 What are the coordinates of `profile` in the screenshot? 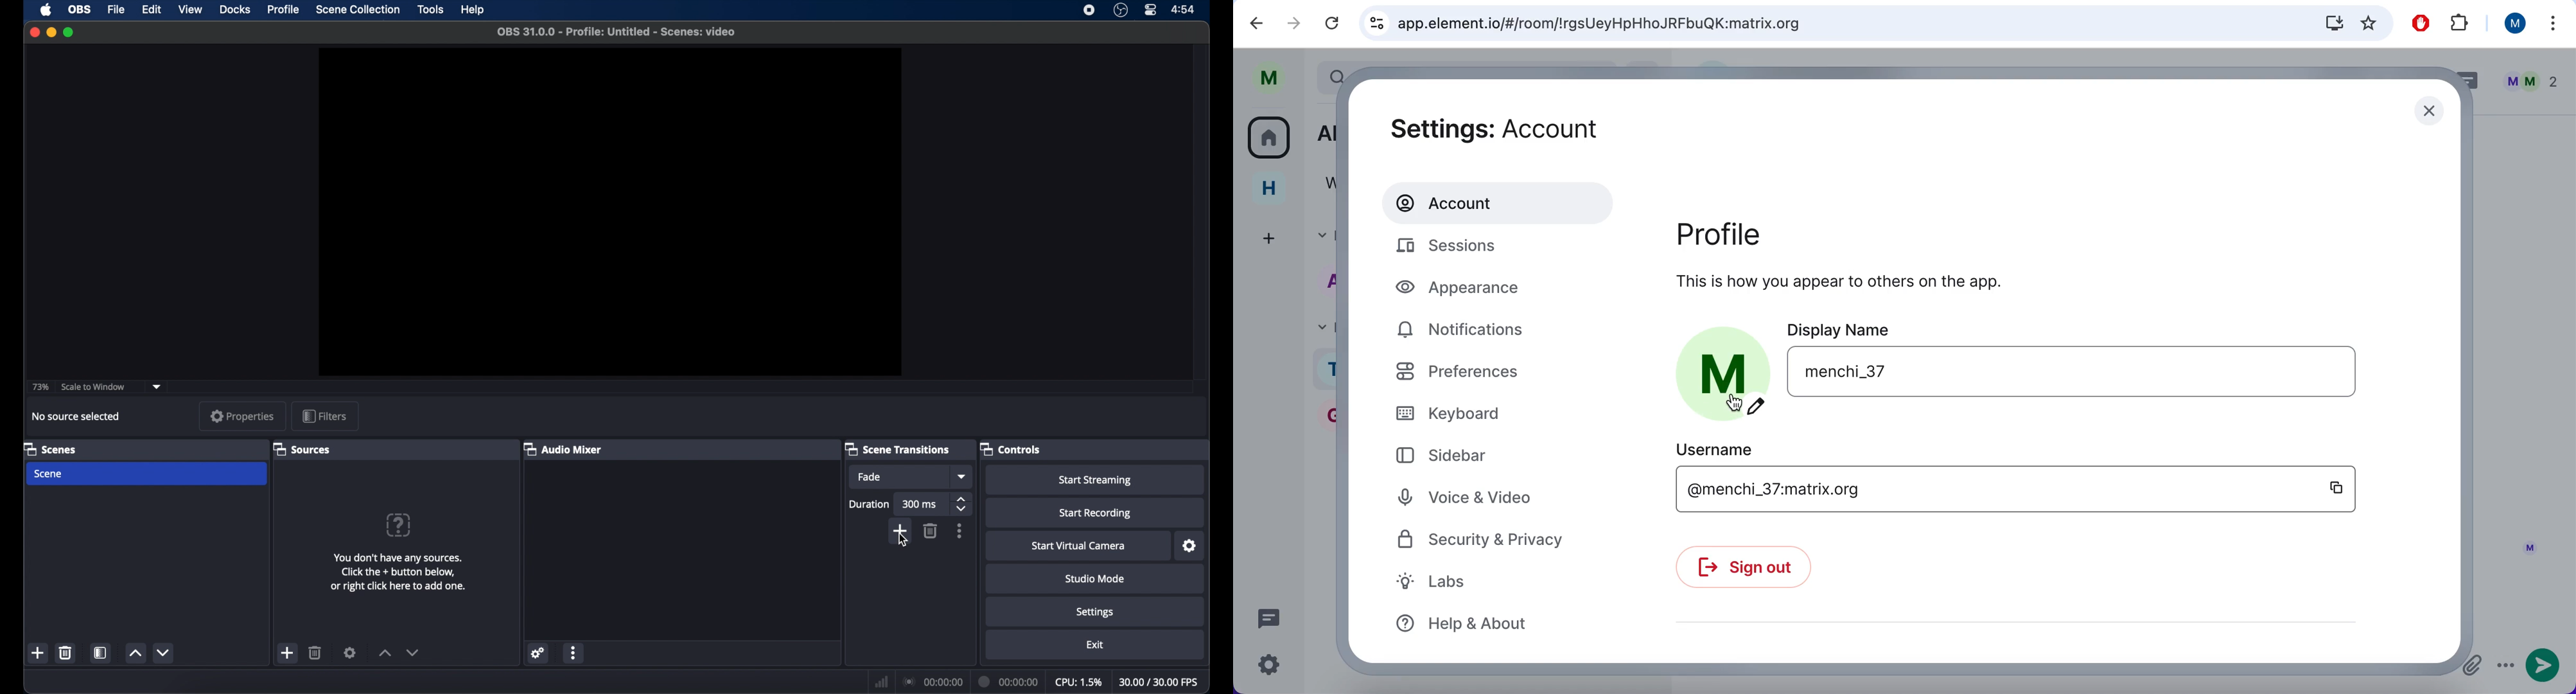 It's located at (284, 10).